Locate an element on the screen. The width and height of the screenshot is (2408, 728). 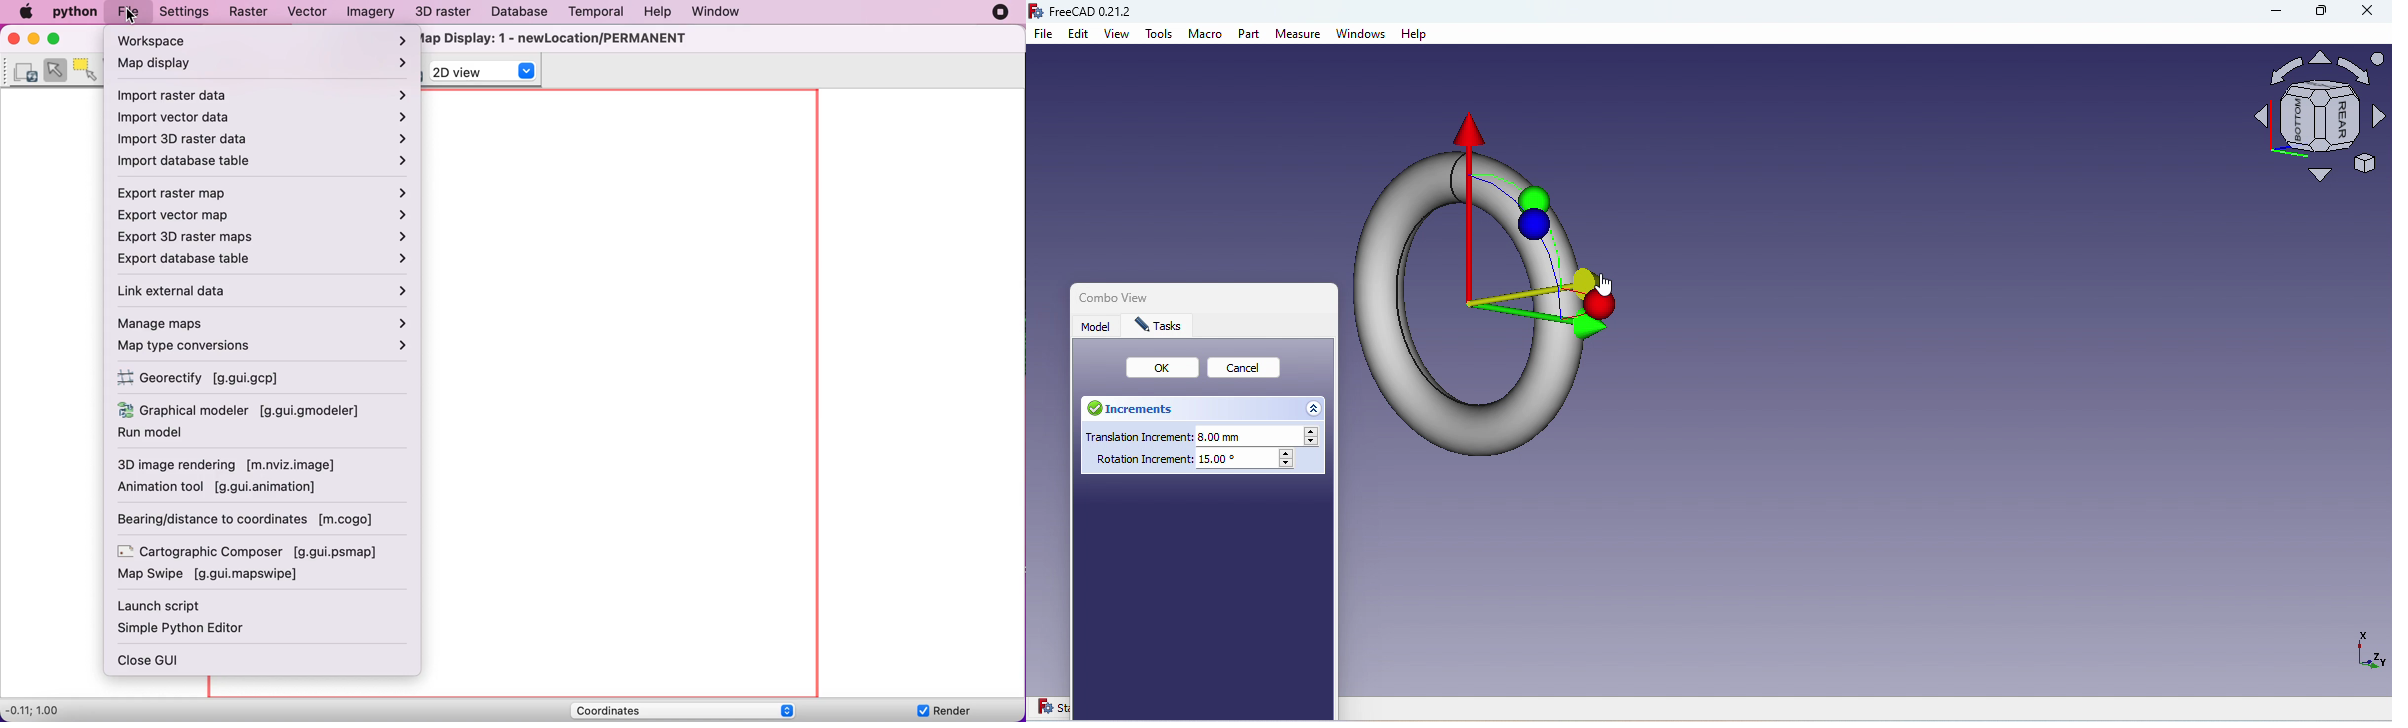
Minimize is located at coordinates (2267, 14).